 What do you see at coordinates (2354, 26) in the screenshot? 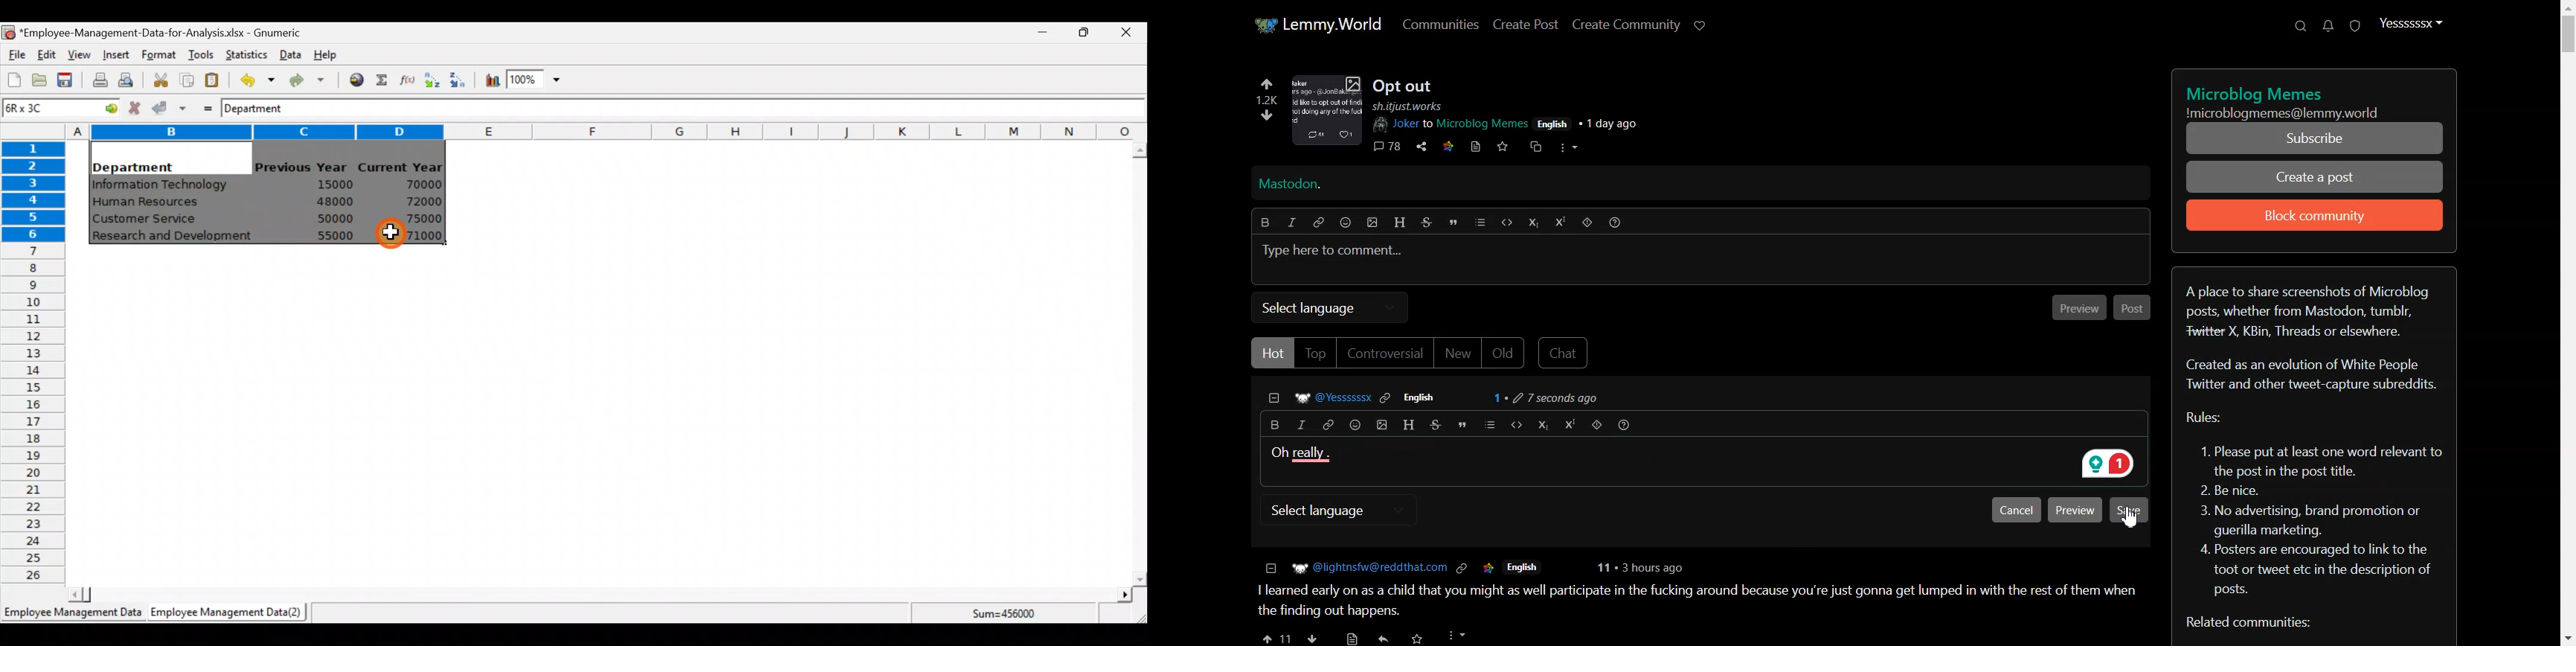
I see `Unread report` at bounding box center [2354, 26].